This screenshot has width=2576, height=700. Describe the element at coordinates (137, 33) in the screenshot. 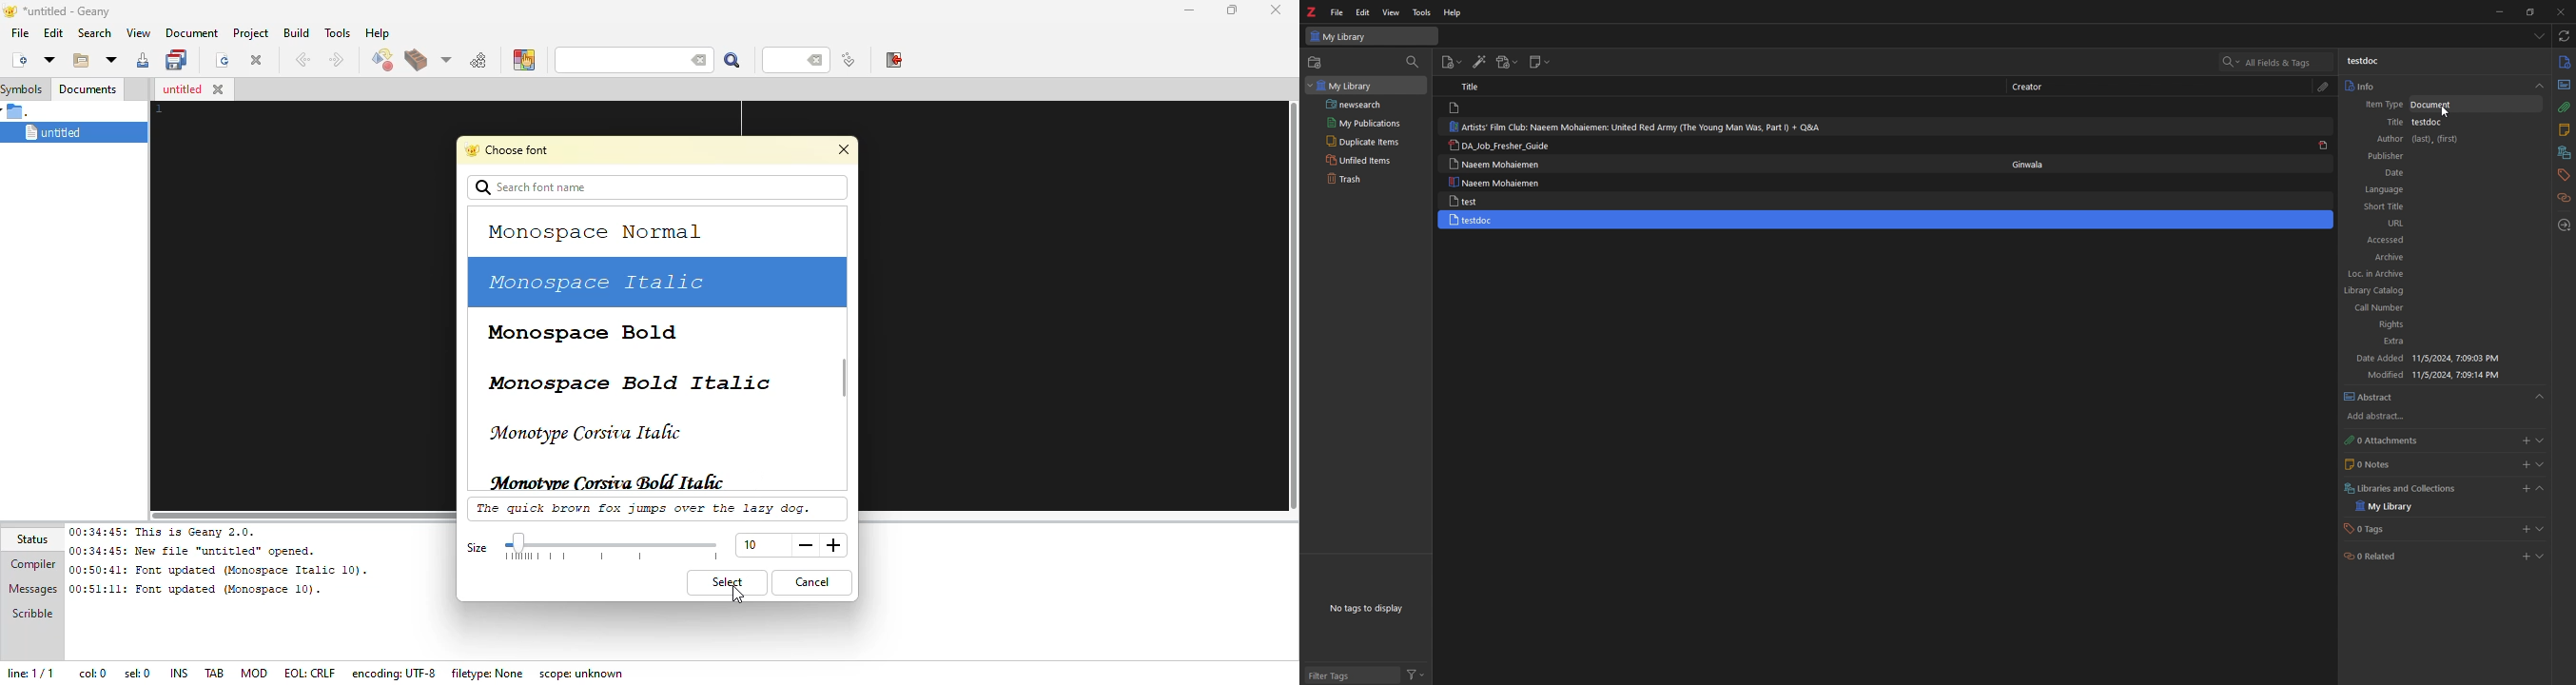

I see `view` at that location.